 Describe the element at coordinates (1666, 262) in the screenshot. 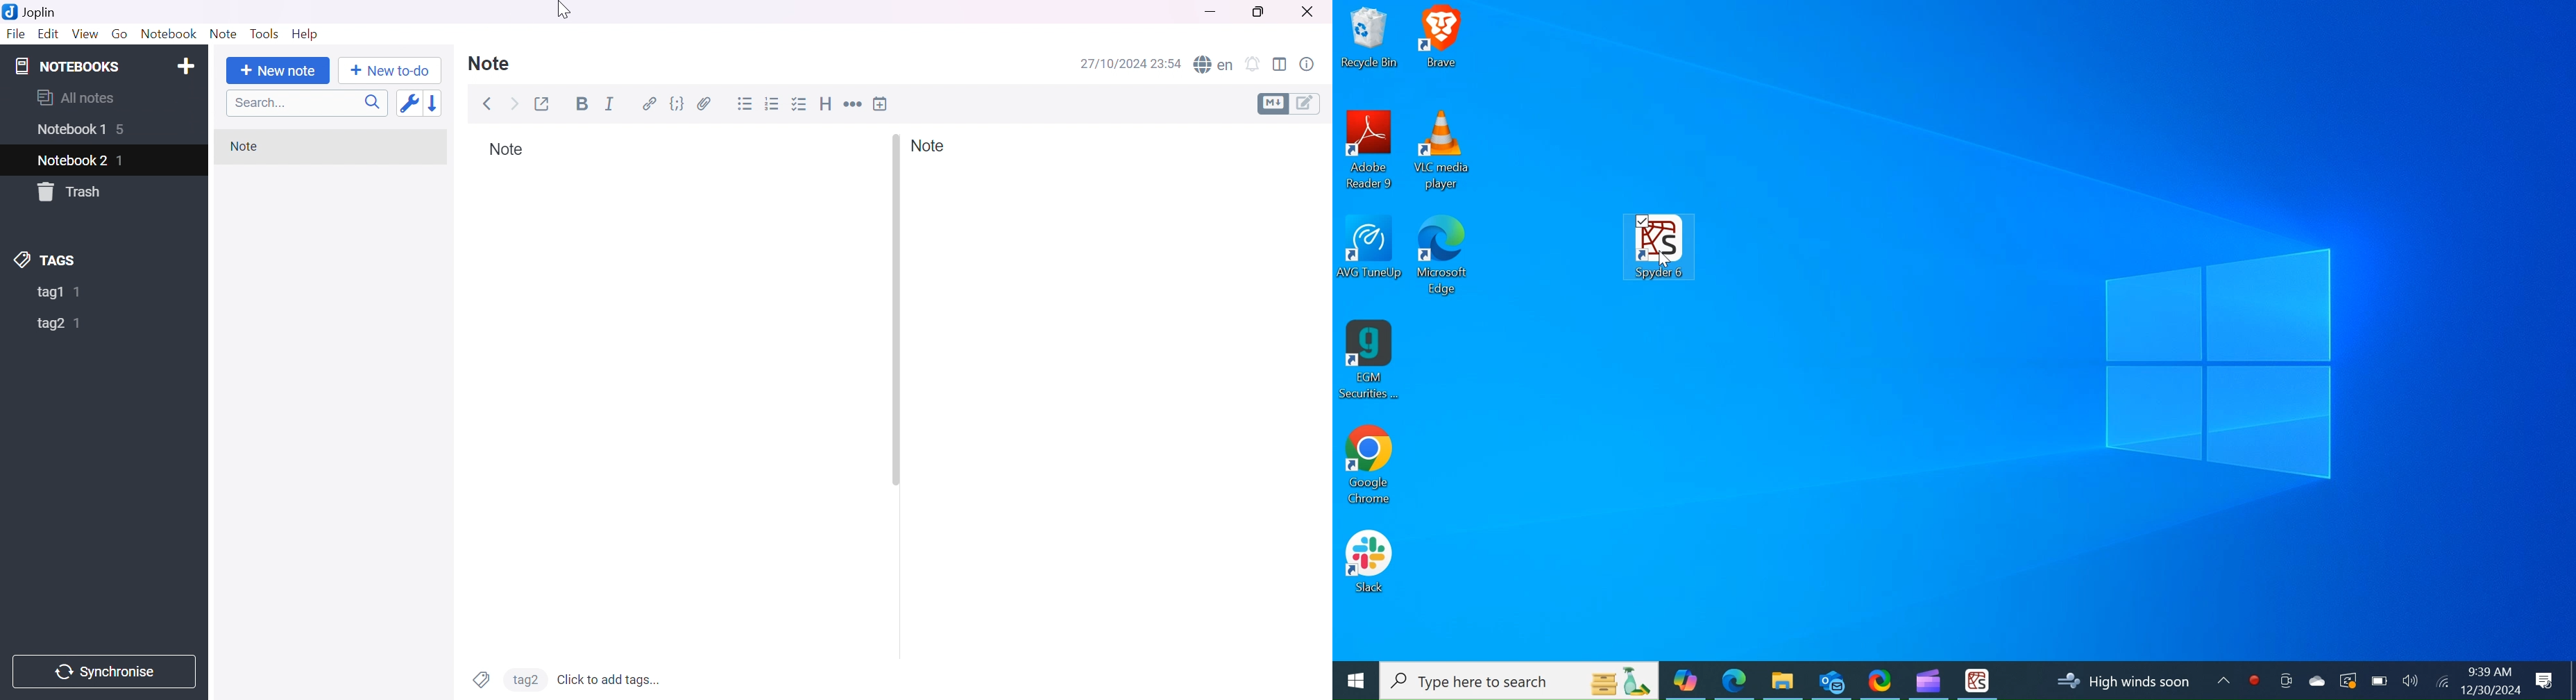

I see `Cursor` at that location.